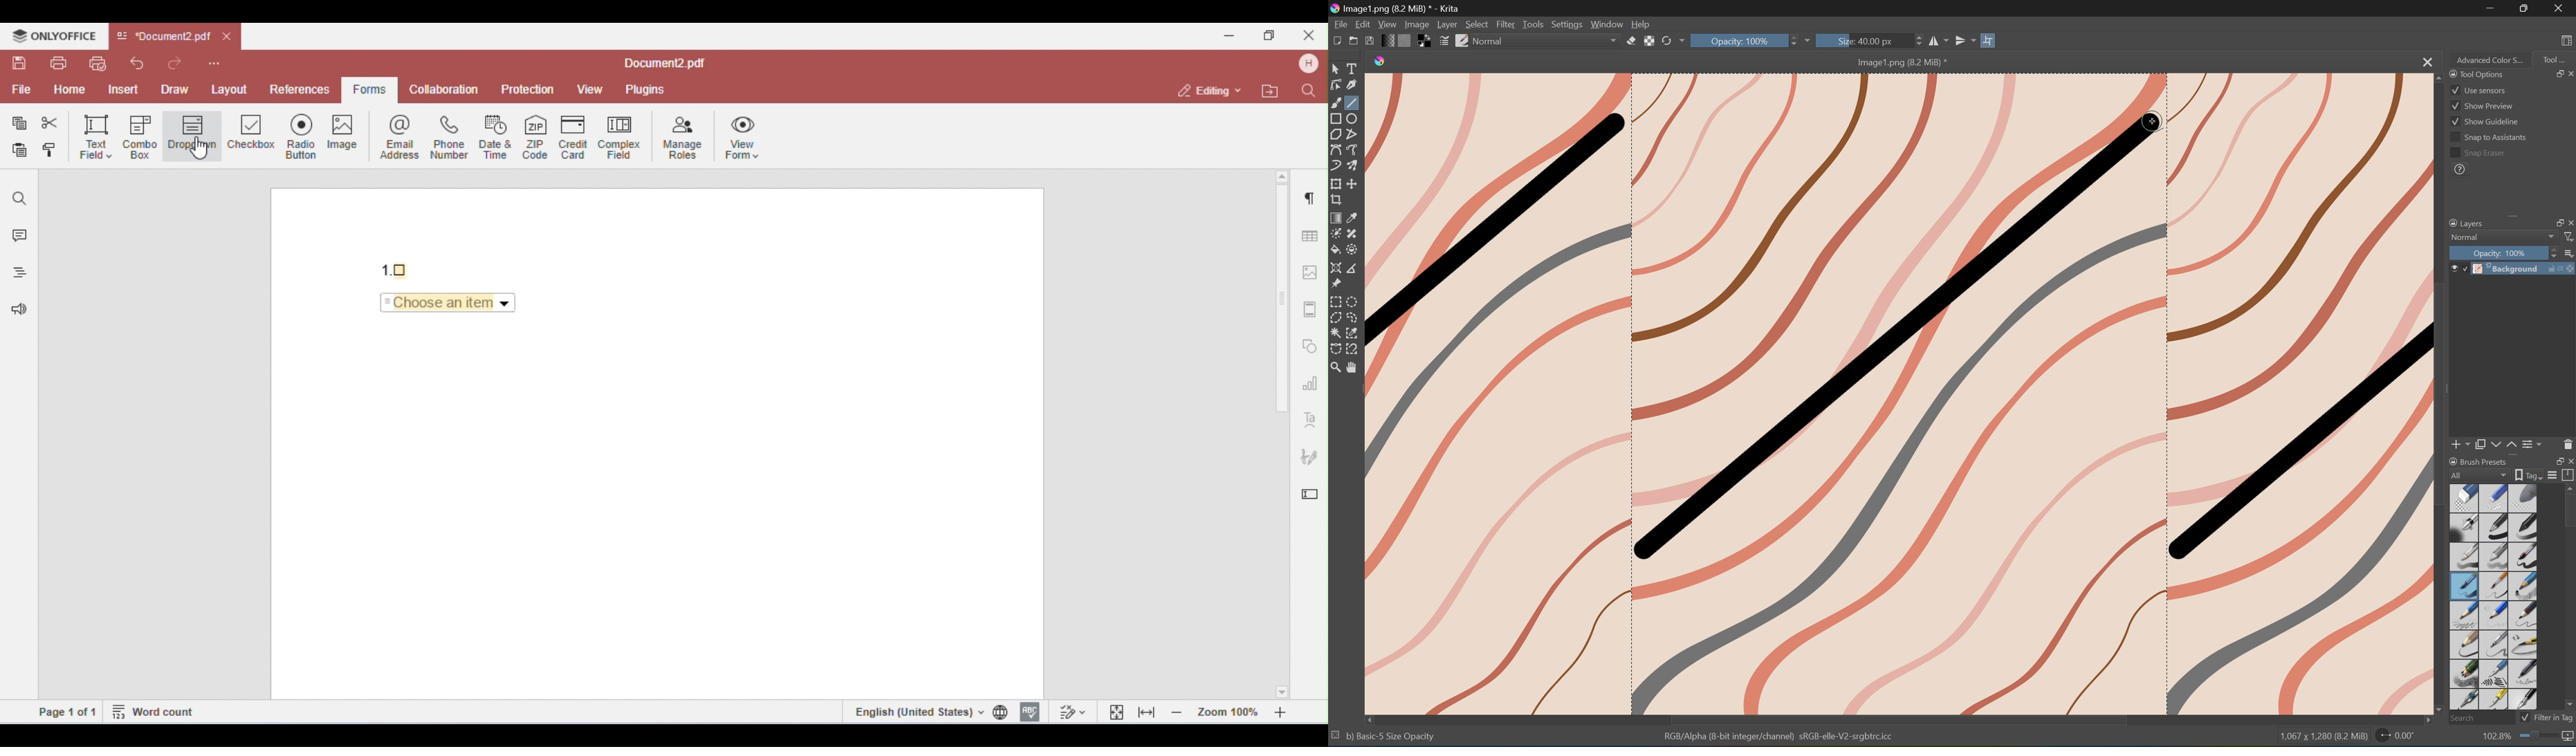  Describe the element at coordinates (1407, 41) in the screenshot. I see `Fill patterns` at that location.